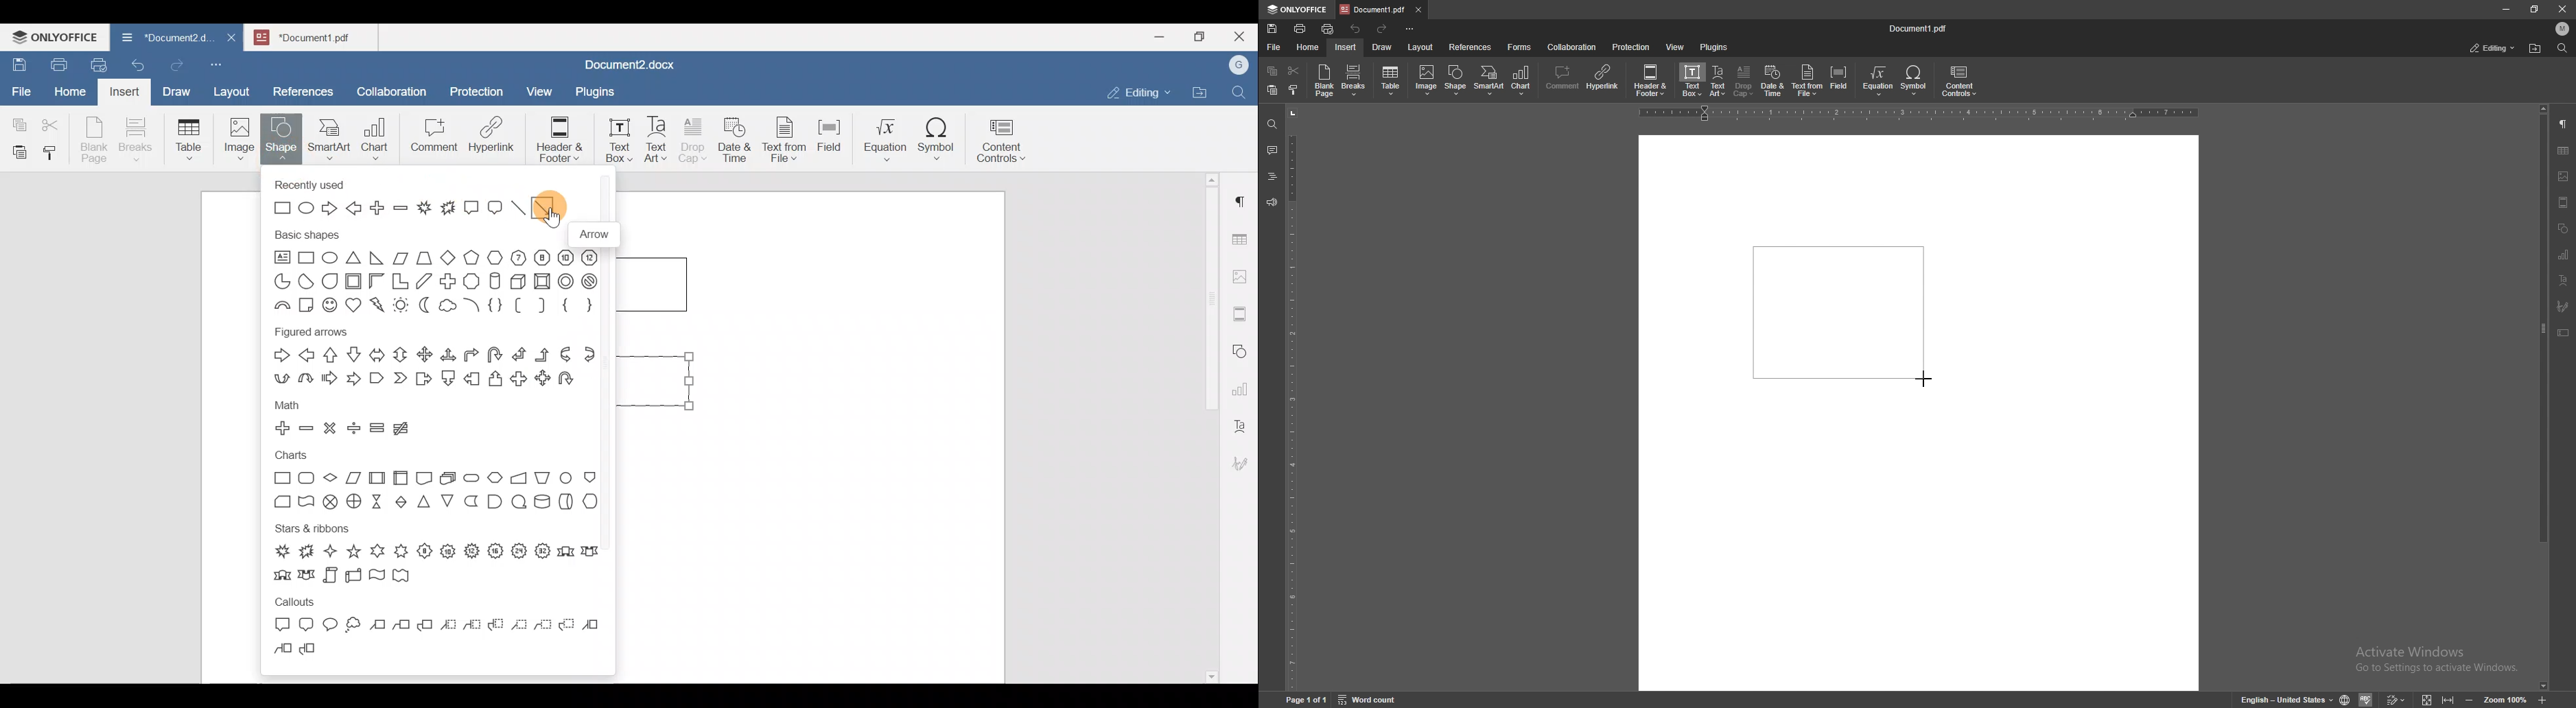  I want to click on image, so click(1427, 80).